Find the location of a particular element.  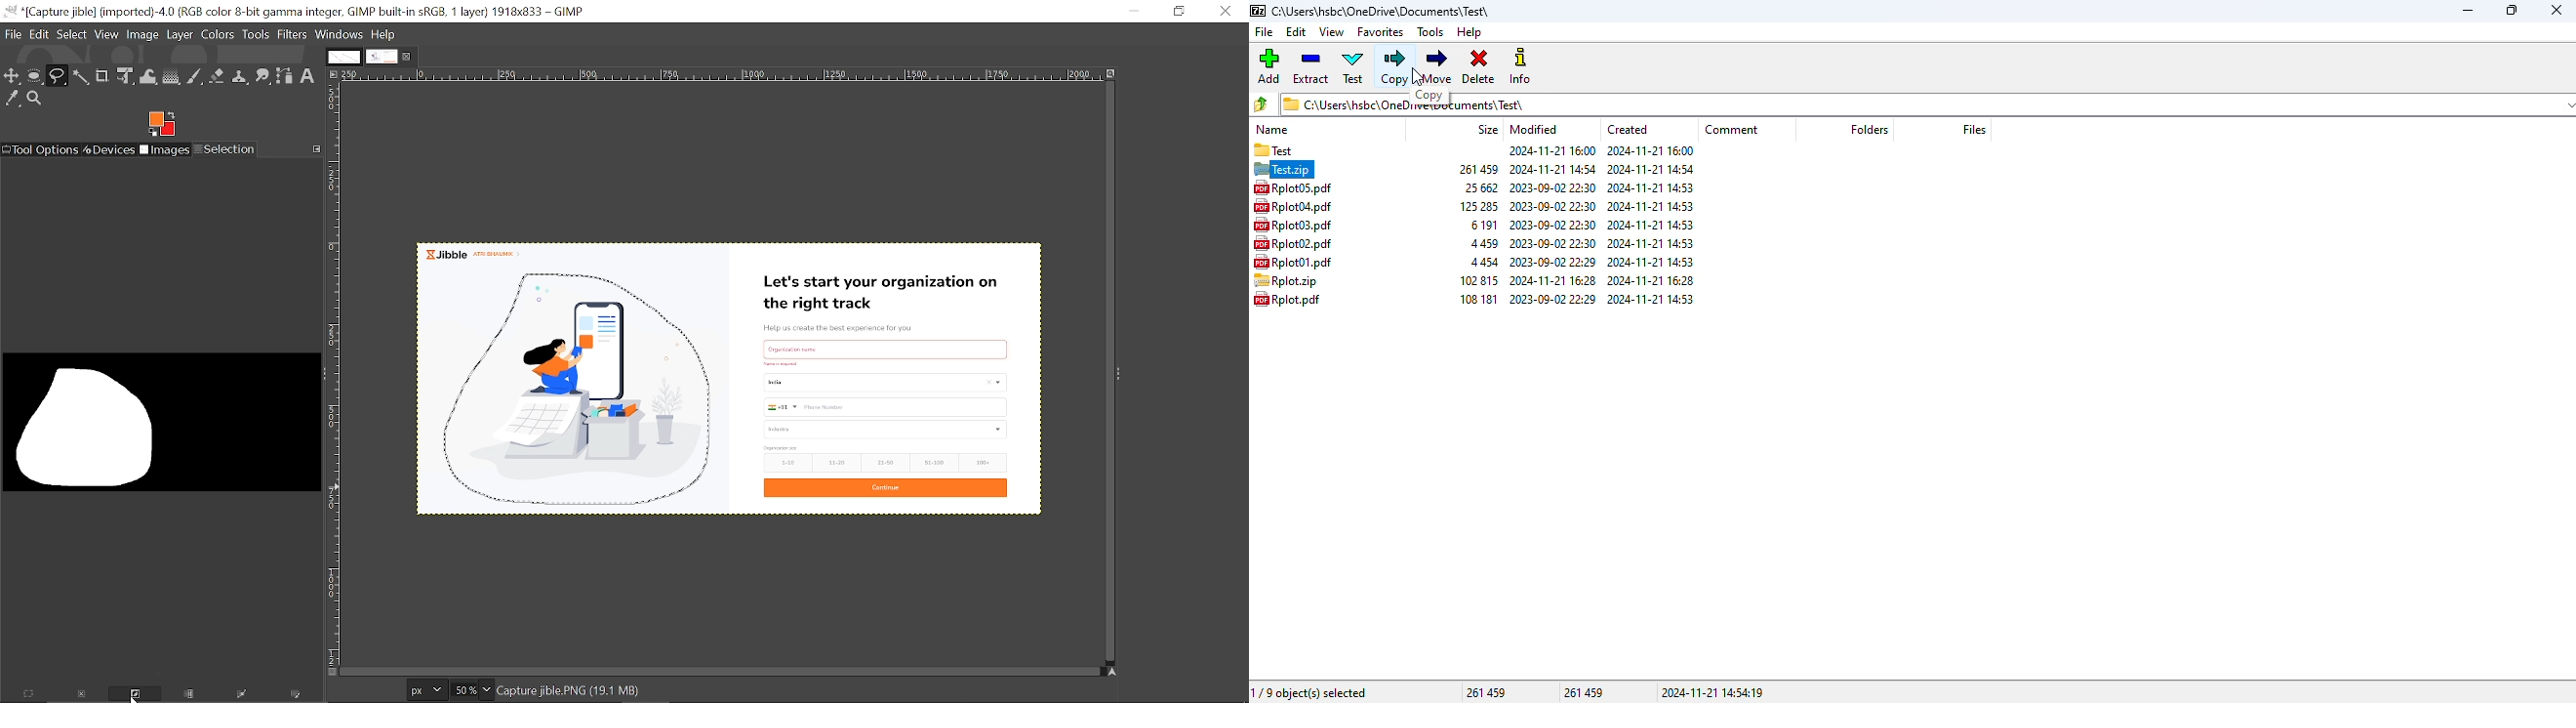

Impression of the selected region is located at coordinates (160, 420).